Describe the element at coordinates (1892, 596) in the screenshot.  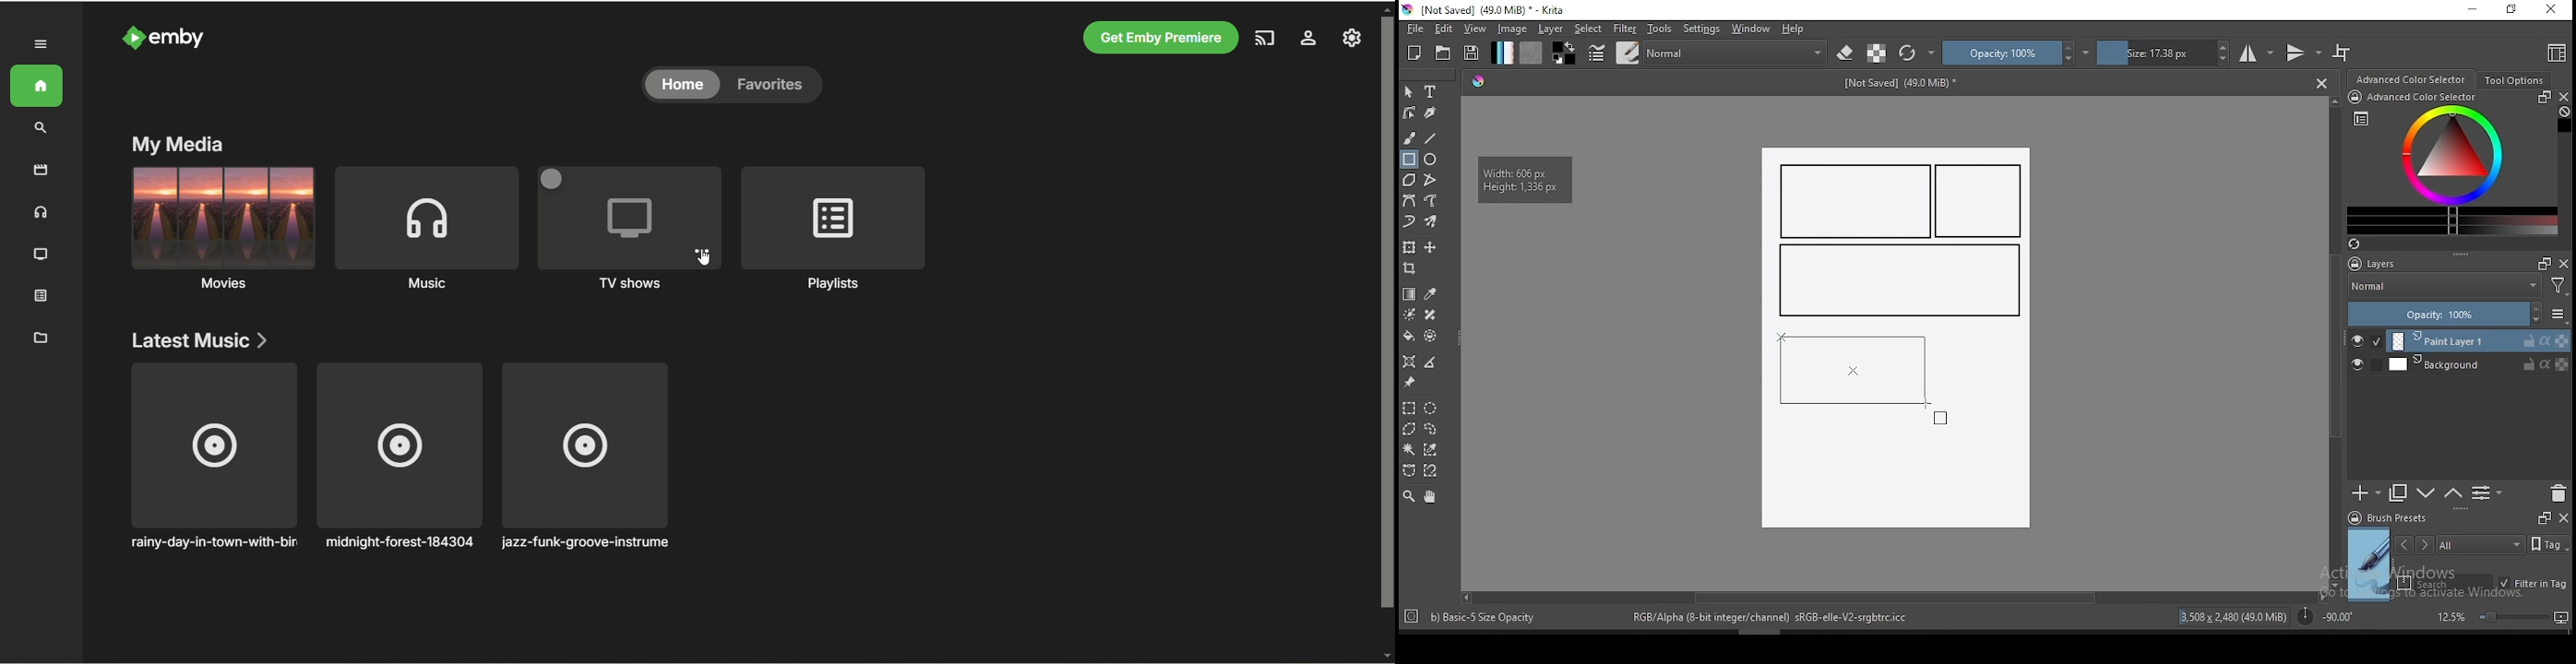
I see `scroll bar` at that location.